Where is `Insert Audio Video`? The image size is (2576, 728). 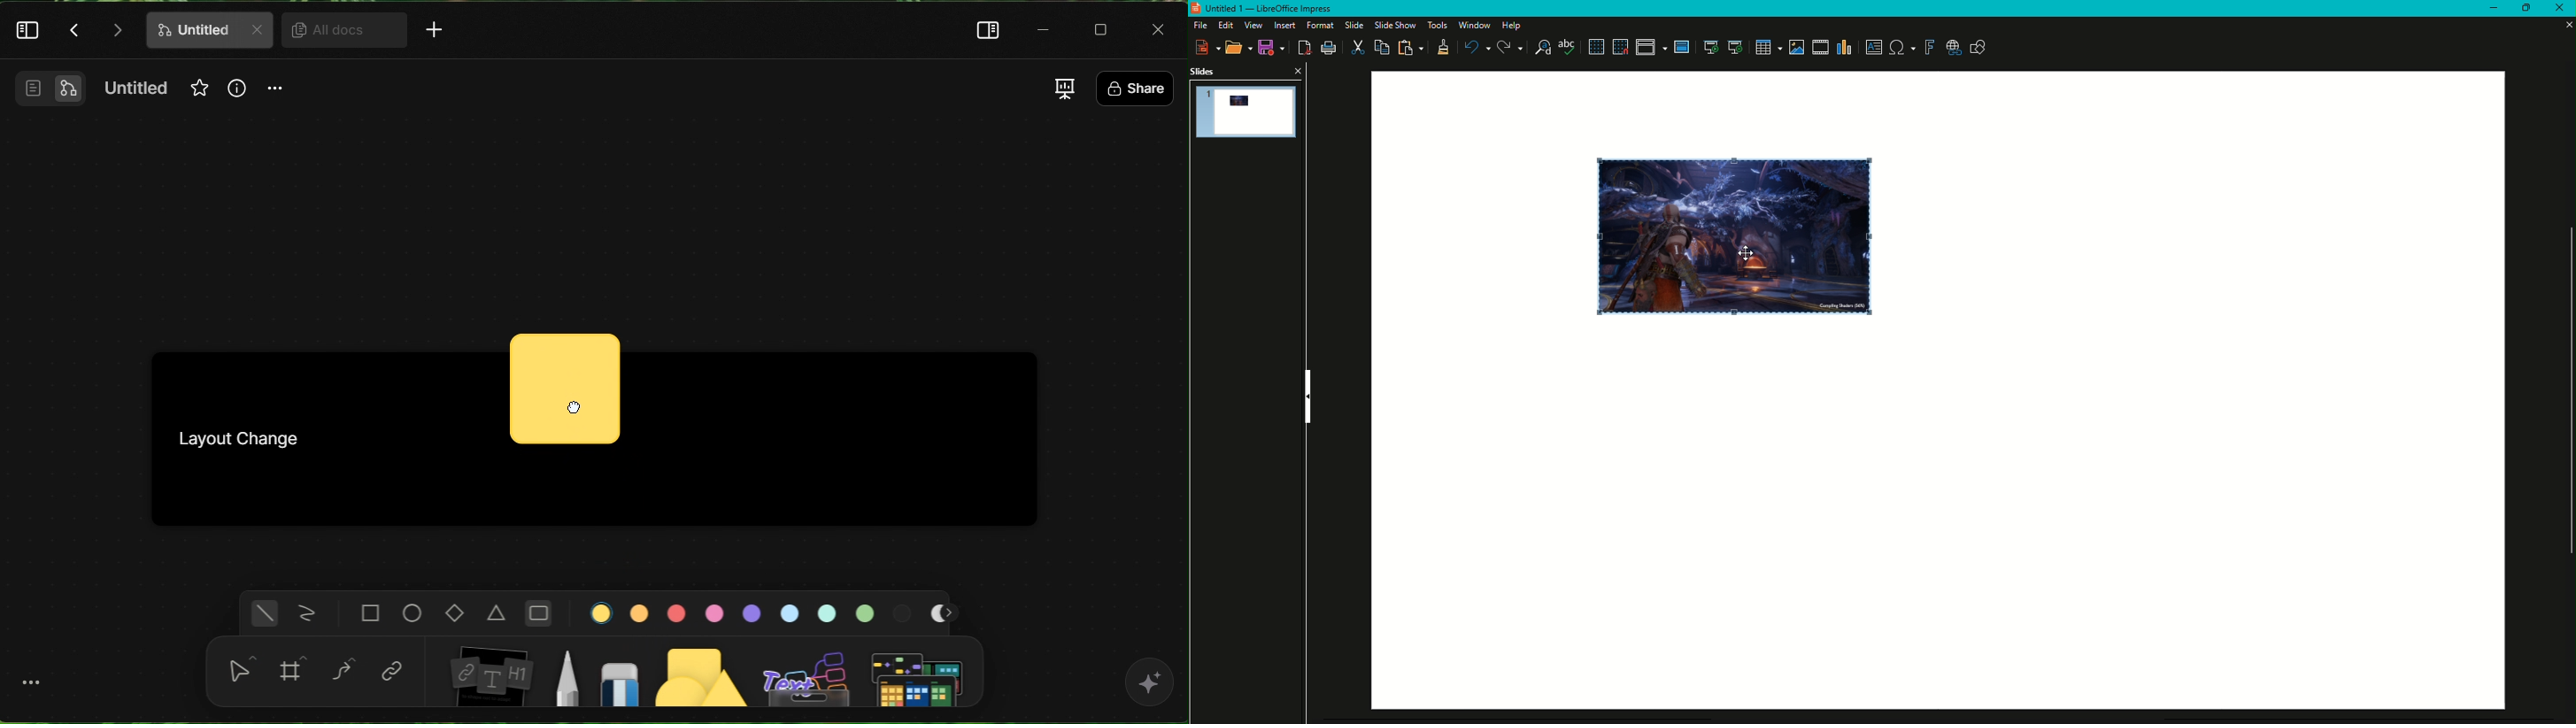 Insert Audio Video is located at coordinates (1819, 48).